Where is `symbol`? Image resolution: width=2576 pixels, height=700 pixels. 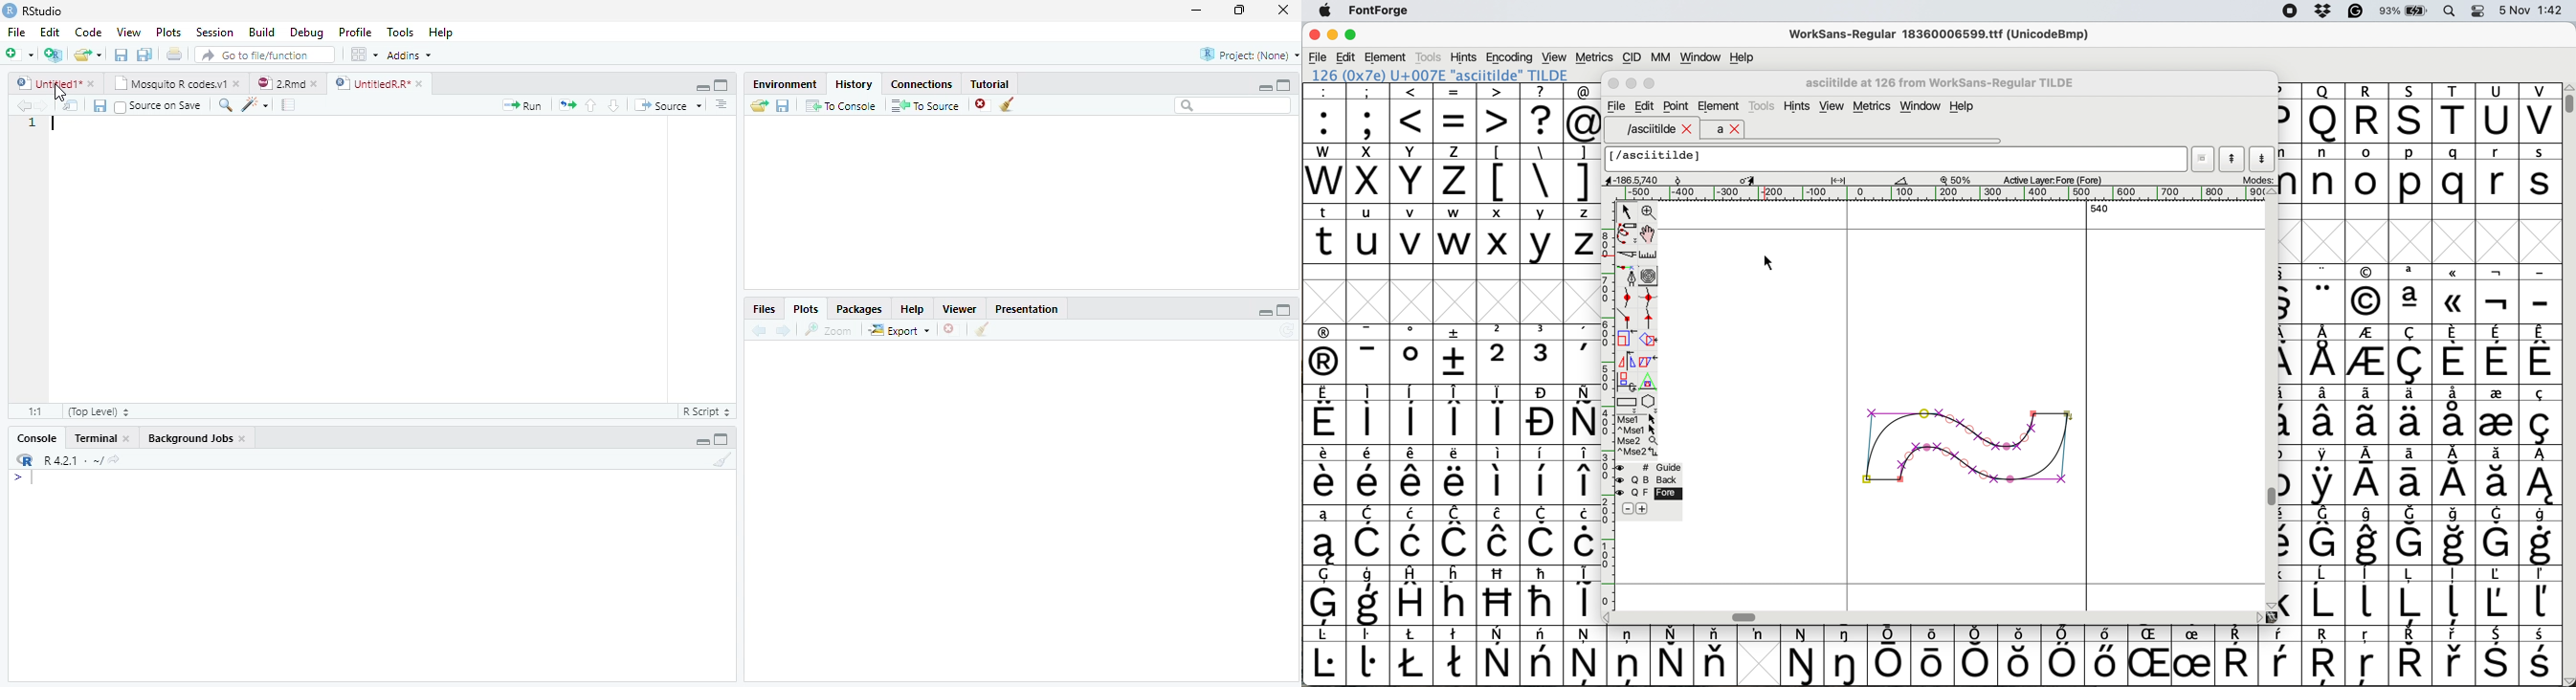 symbol is located at coordinates (1324, 656).